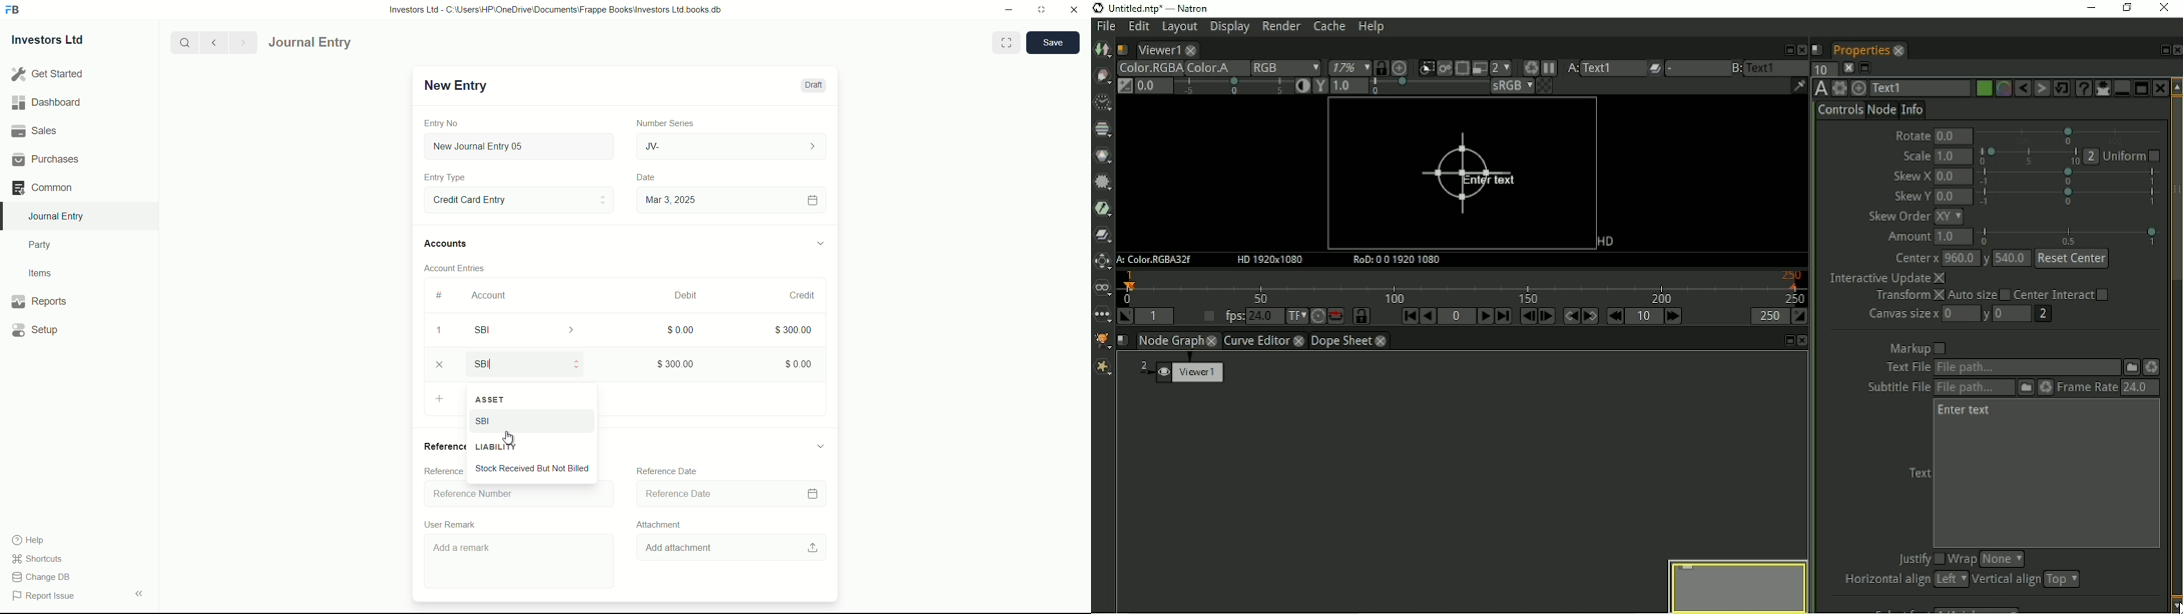  Describe the element at coordinates (733, 145) in the screenshot. I see `JV` at that location.